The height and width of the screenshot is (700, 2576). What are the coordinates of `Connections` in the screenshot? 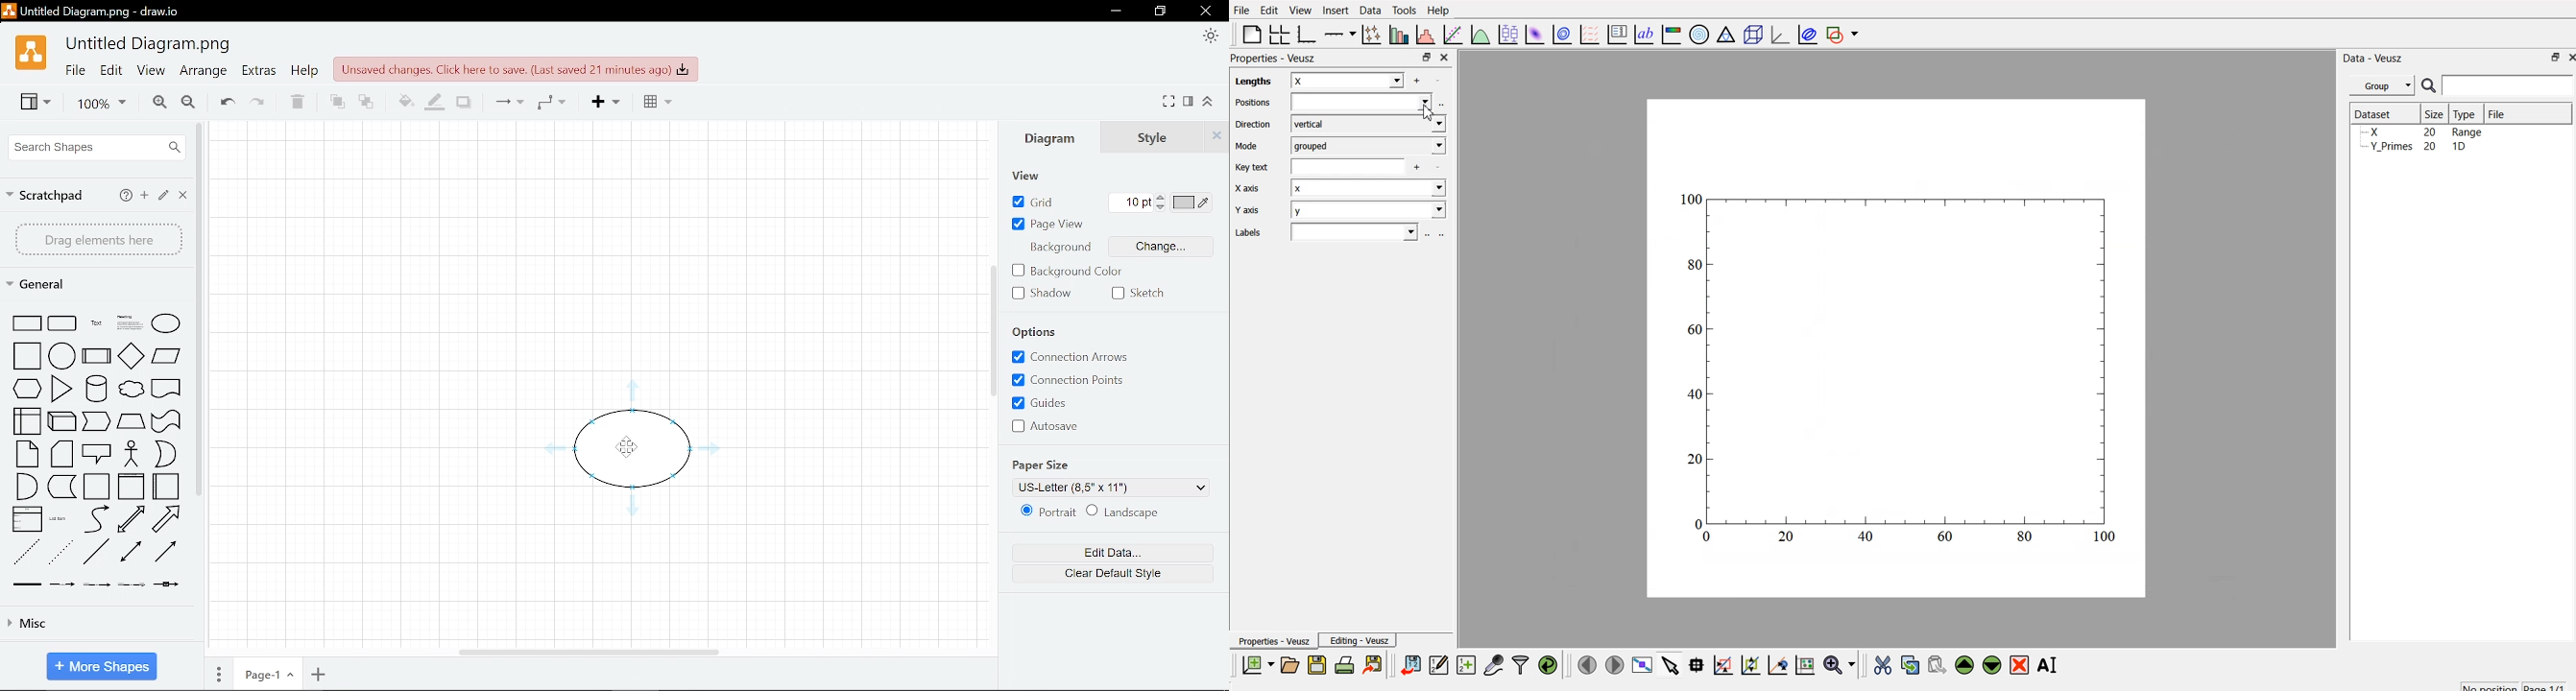 It's located at (504, 103).